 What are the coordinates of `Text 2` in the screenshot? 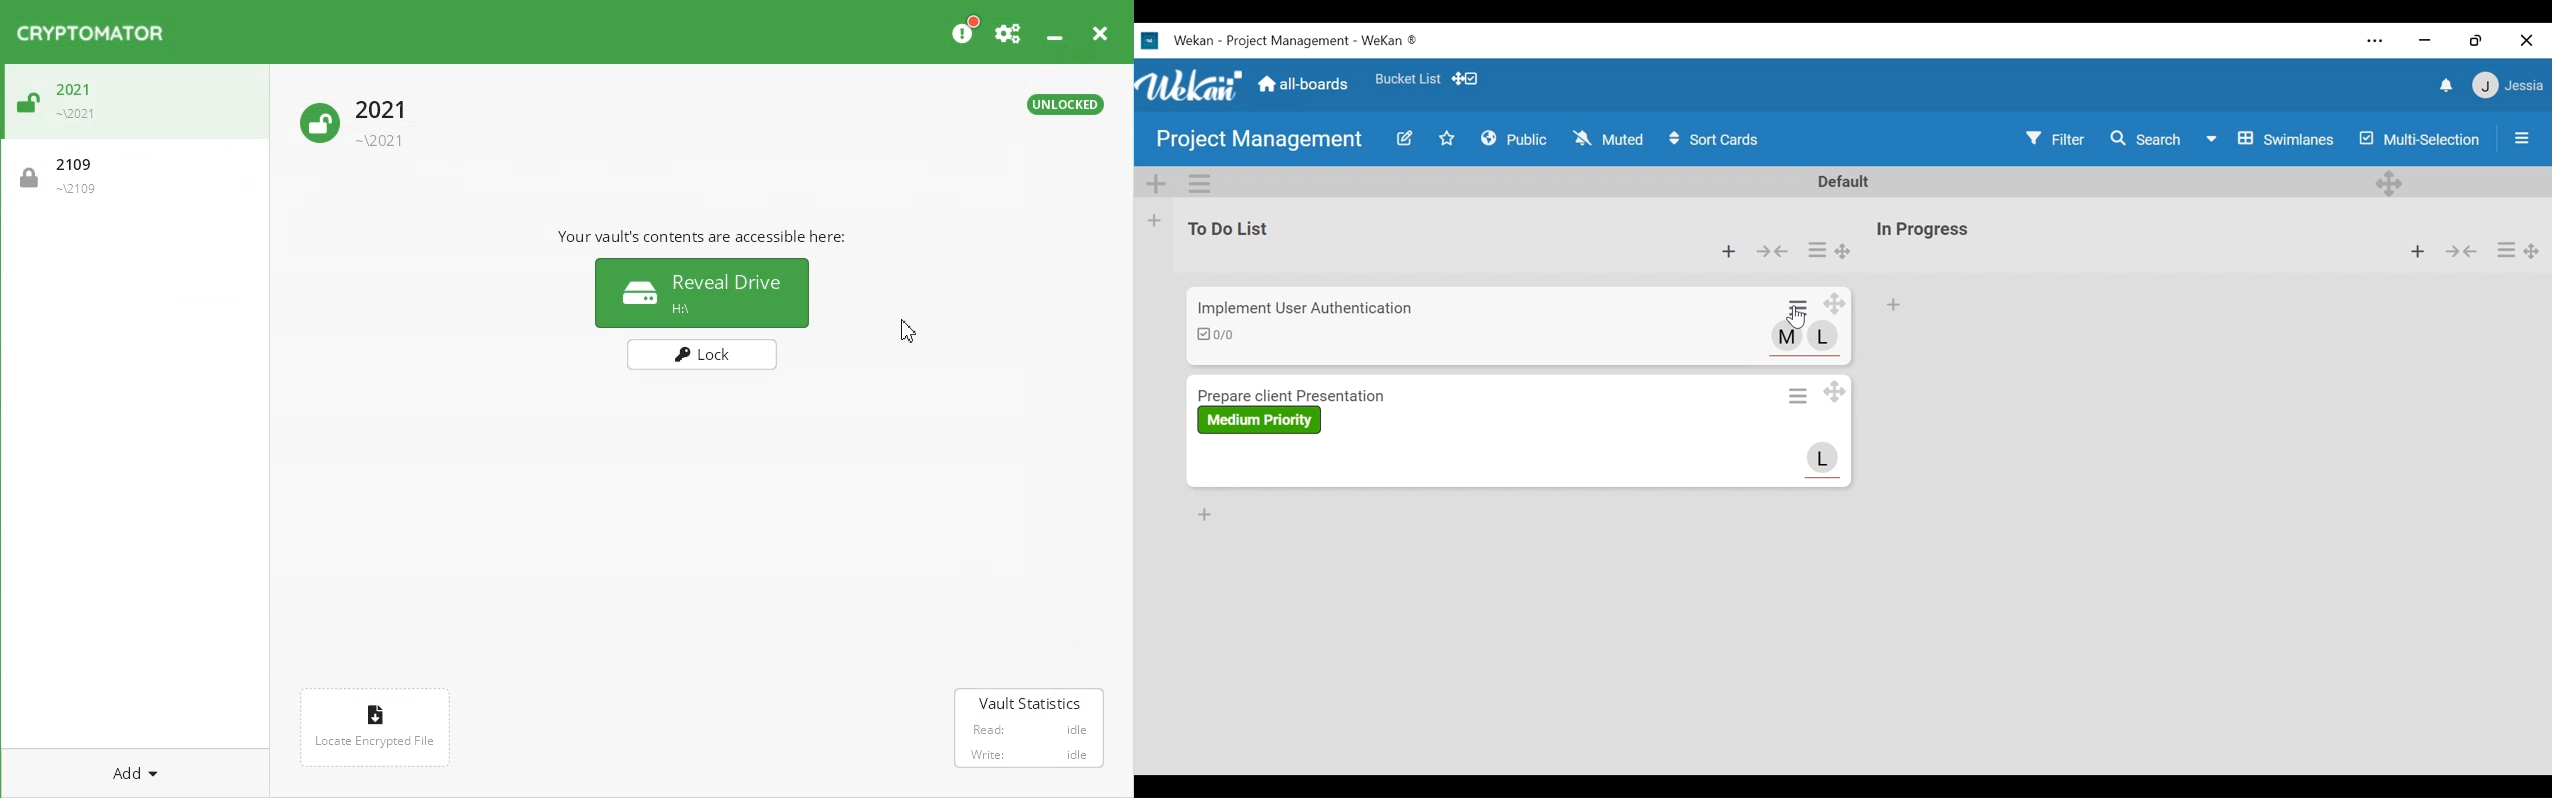 It's located at (1068, 105).